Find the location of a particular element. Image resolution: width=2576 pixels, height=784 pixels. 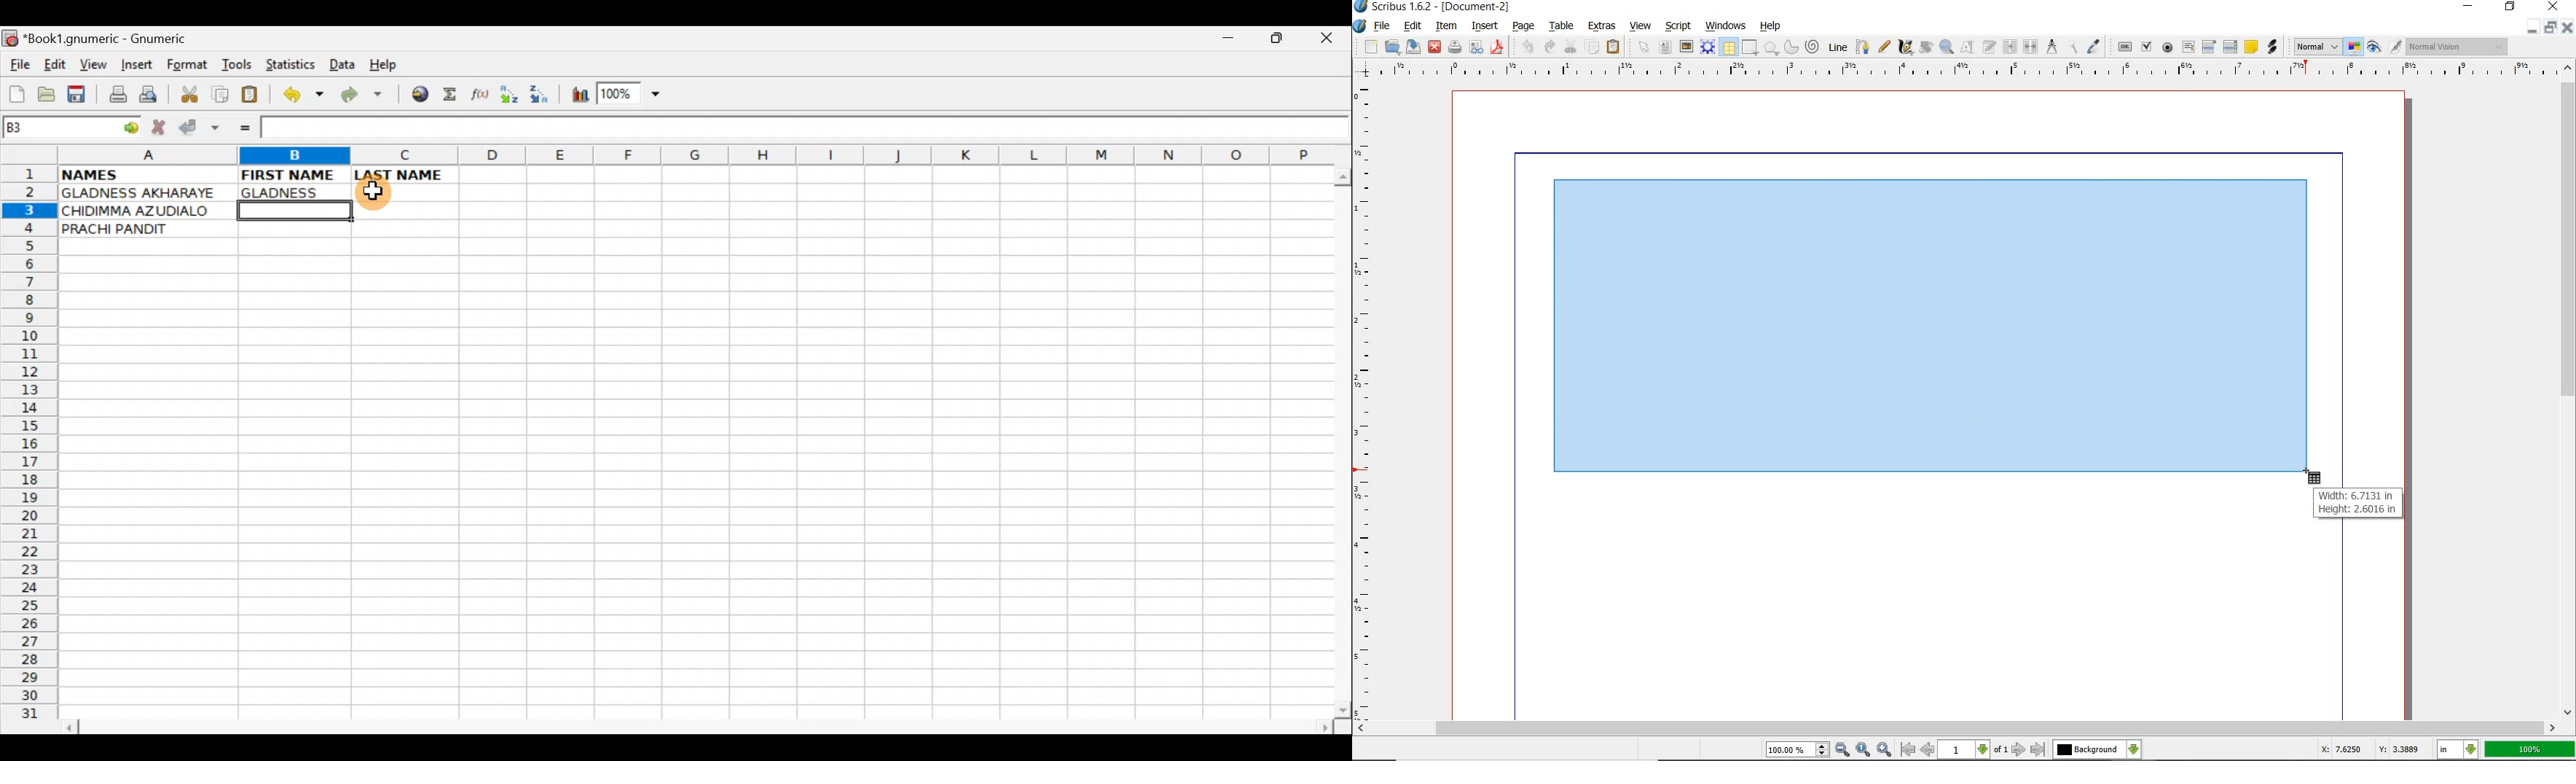

Copy selection is located at coordinates (221, 94).